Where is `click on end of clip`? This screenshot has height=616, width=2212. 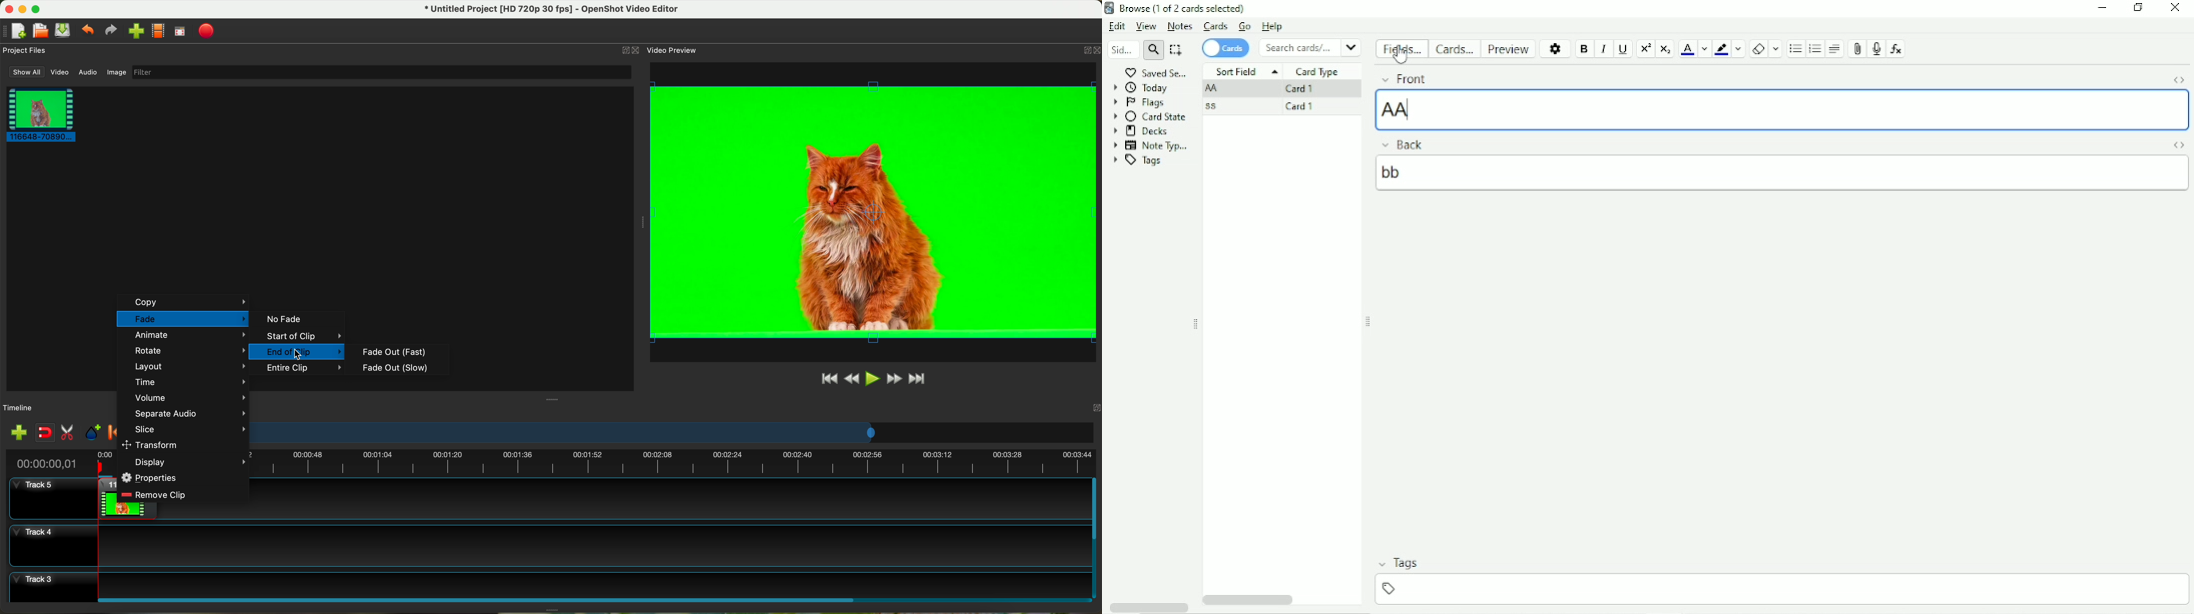 click on end of clip is located at coordinates (297, 352).